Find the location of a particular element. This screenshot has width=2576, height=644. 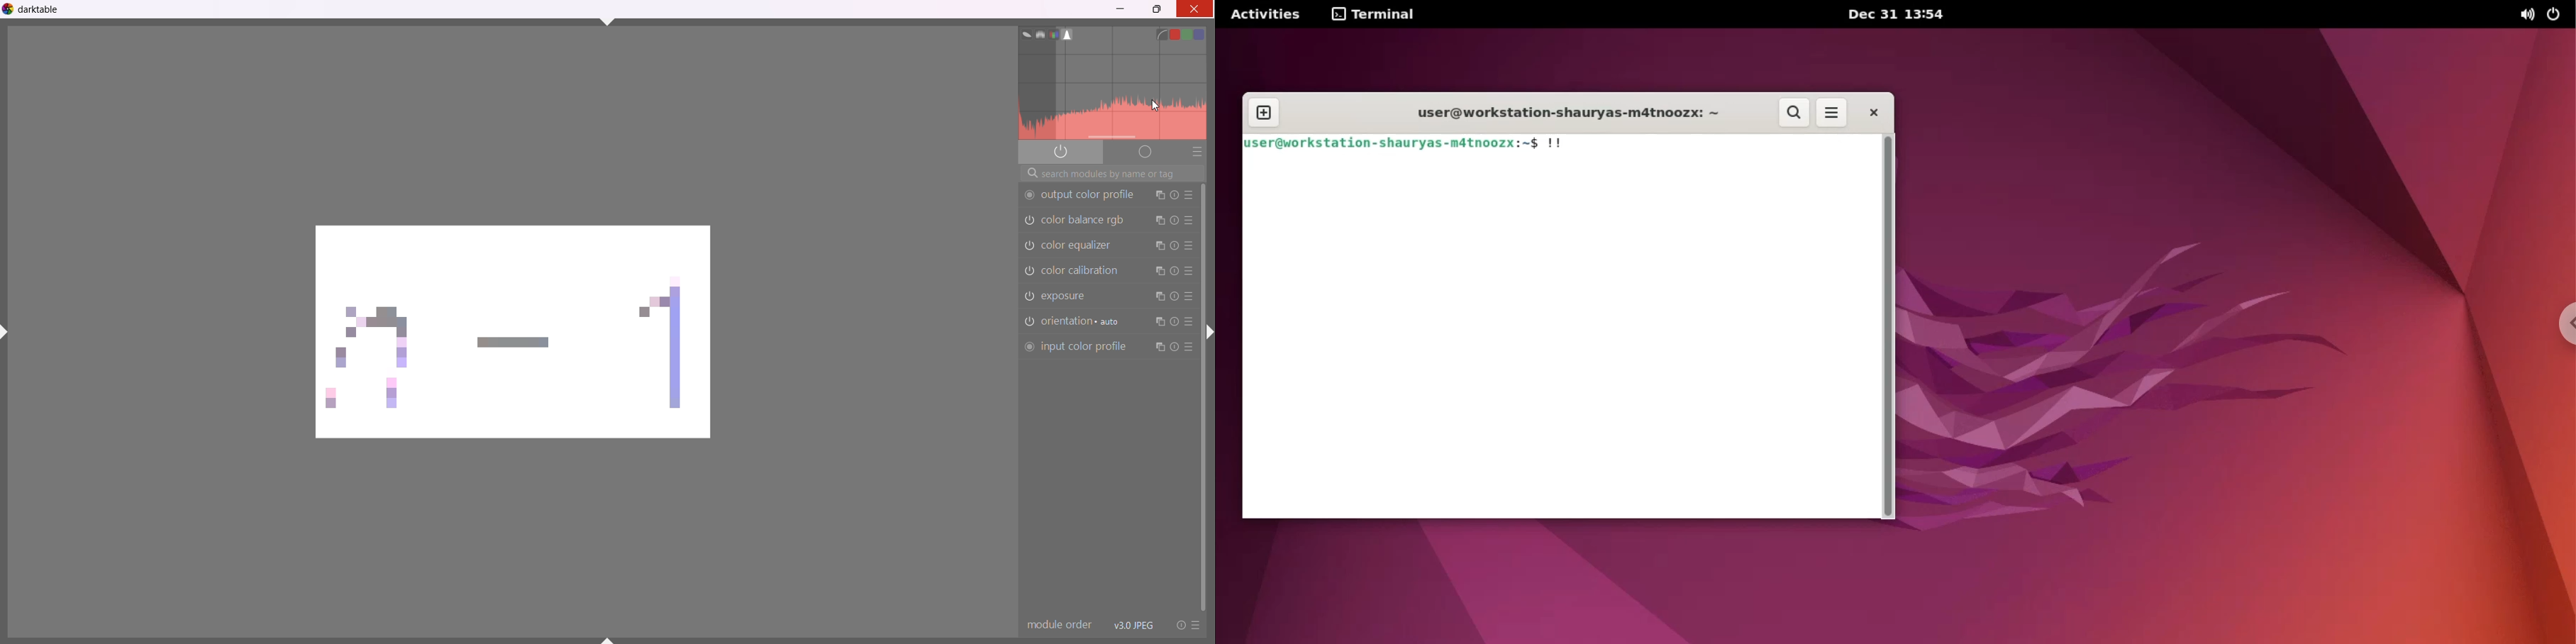

histogram is located at coordinates (1115, 96).